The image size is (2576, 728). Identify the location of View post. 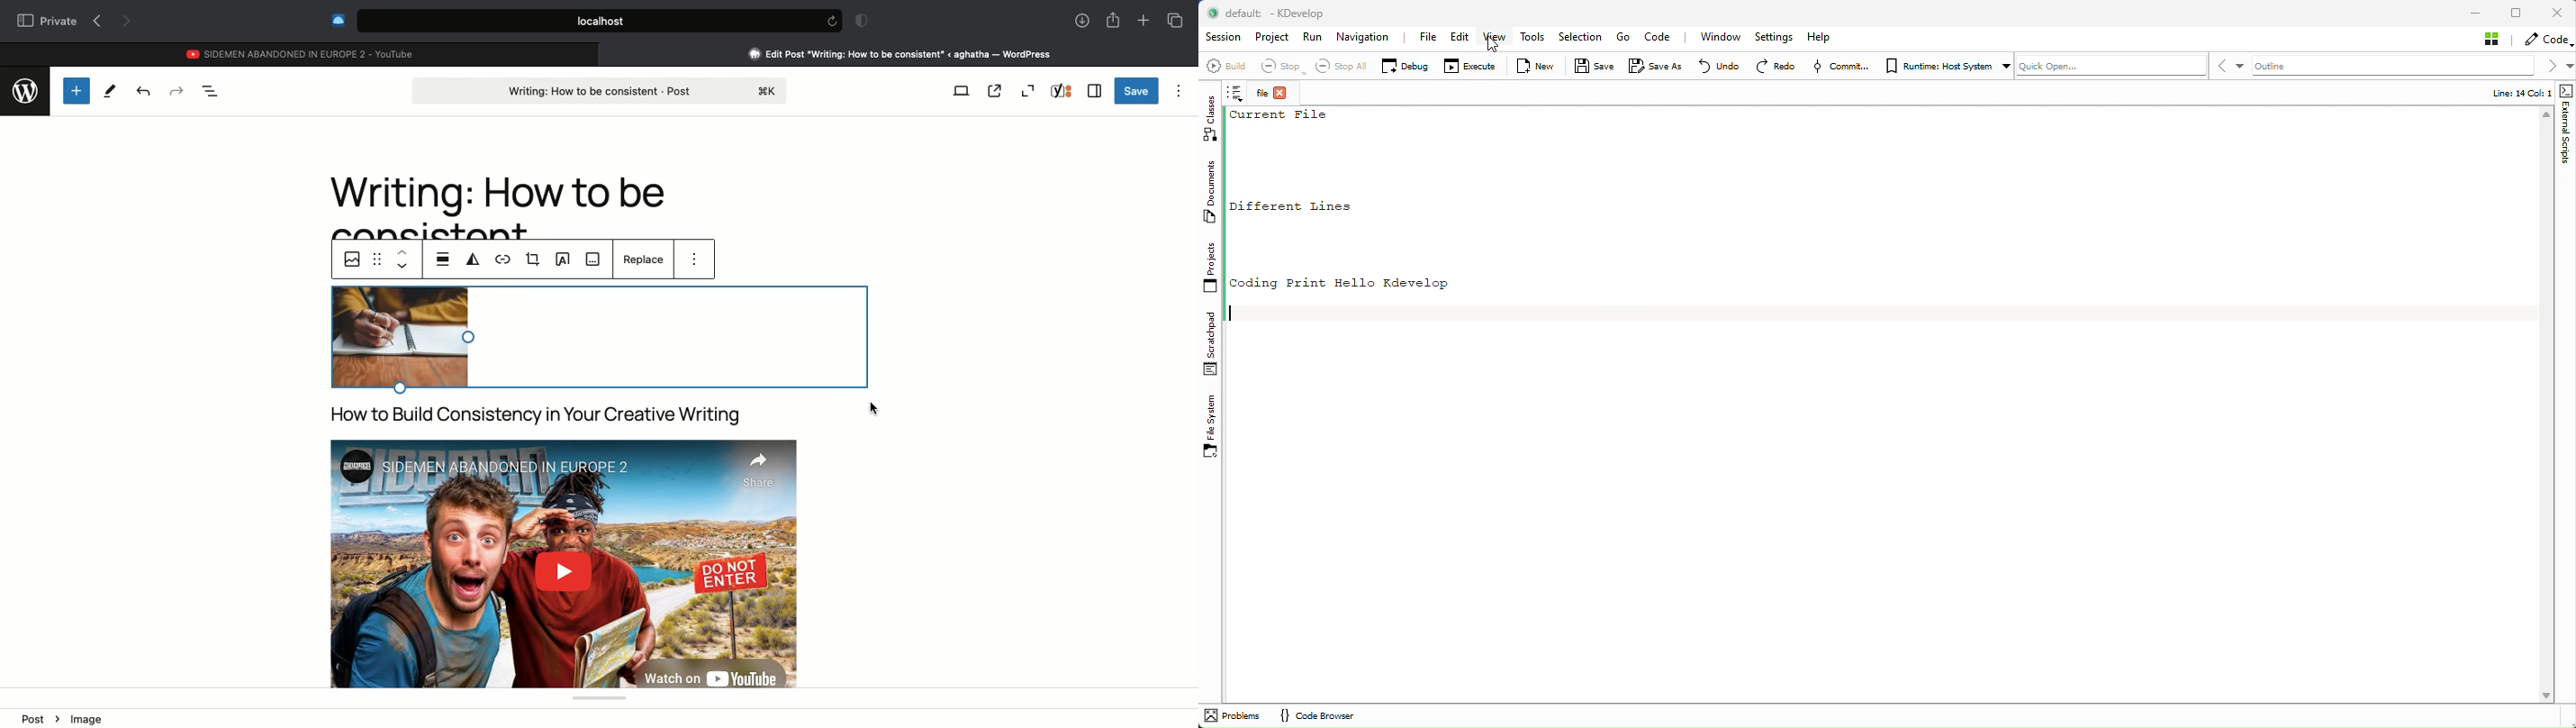
(995, 90).